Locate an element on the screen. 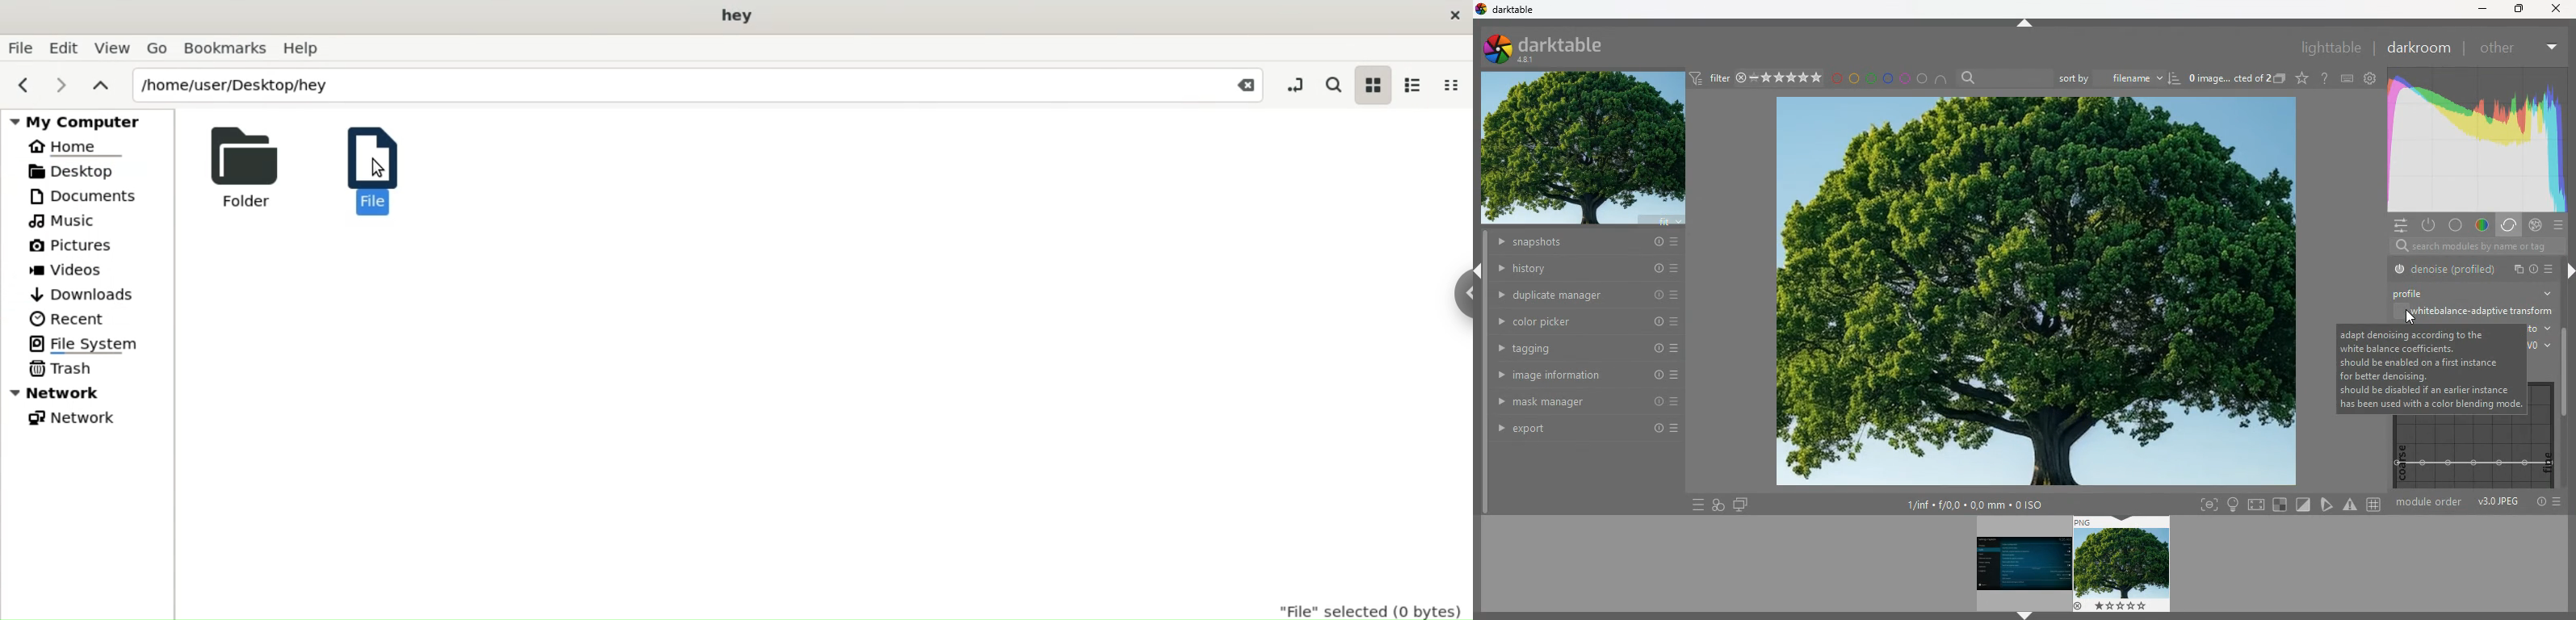 This screenshot has height=644, width=2576. blue is located at coordinates (1889, 78).